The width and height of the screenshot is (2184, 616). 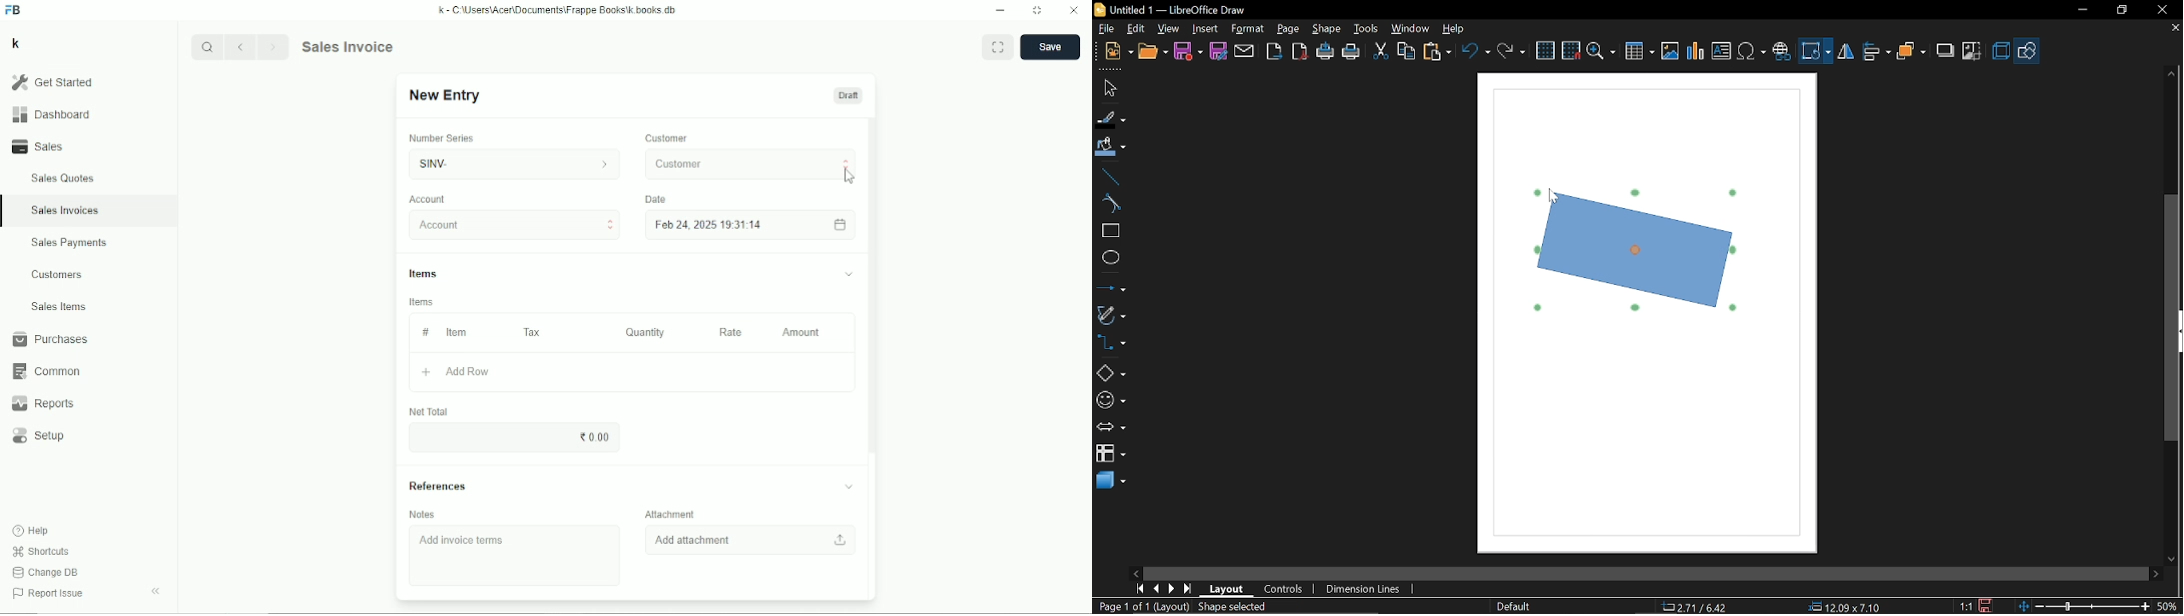 What do you see at coordinates (423, 514) in the screenshot?
I see `Notes` at bounding box center [423, 514].